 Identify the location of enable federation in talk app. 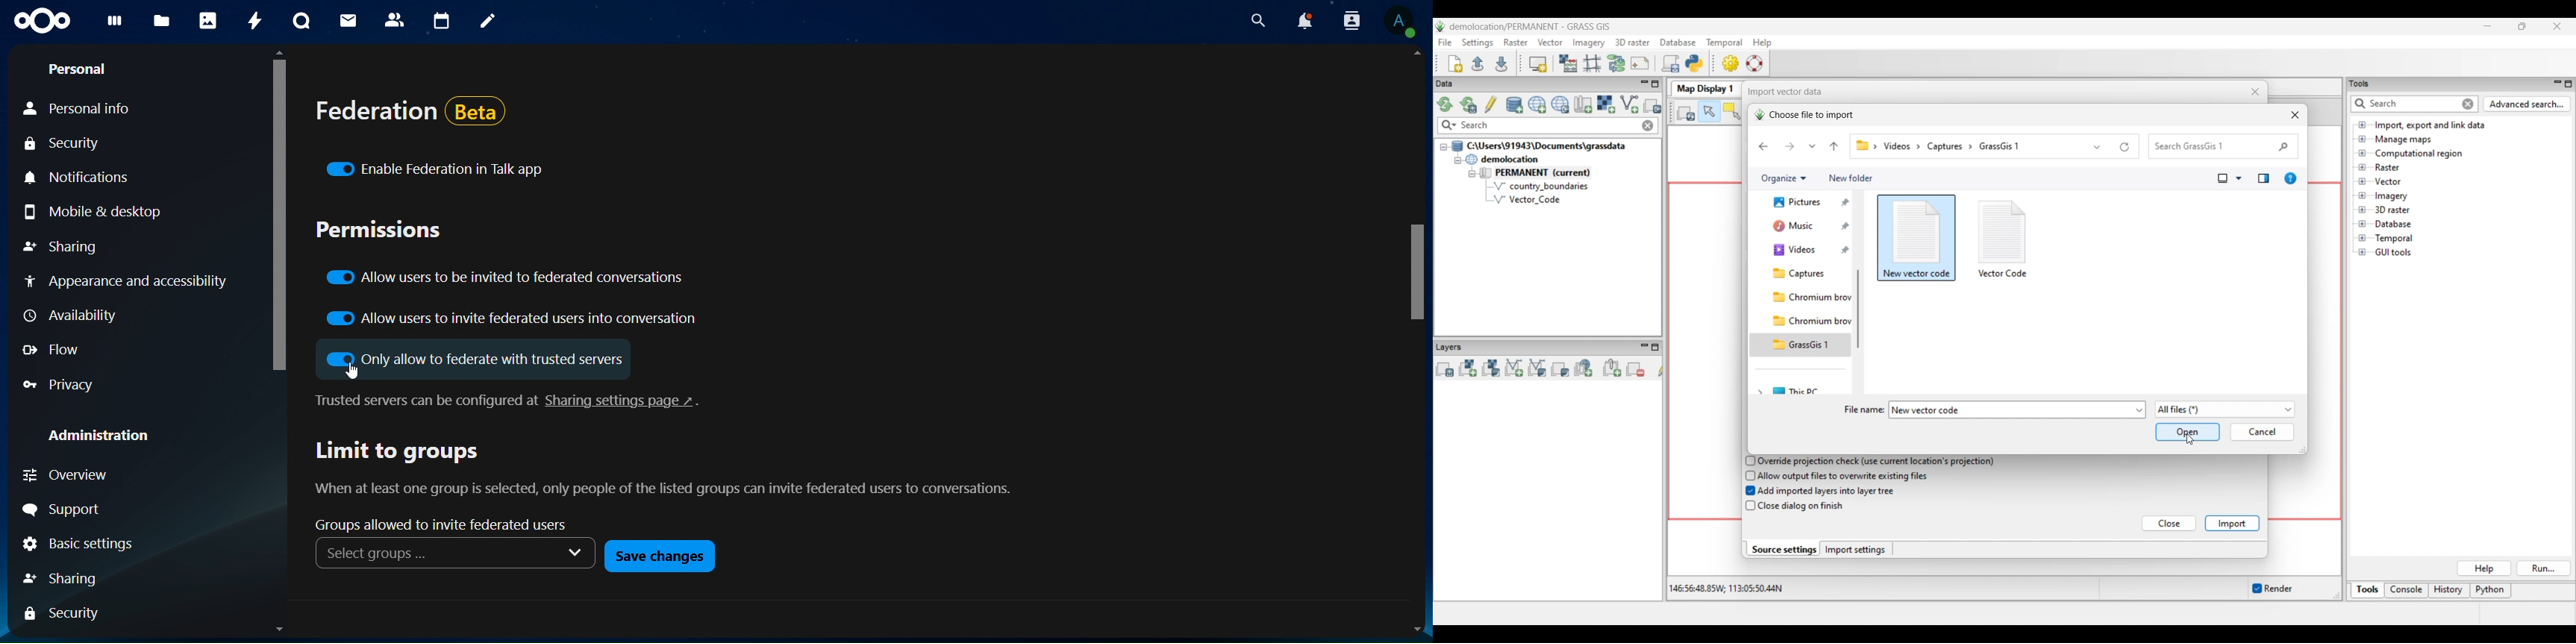
(437, 170).